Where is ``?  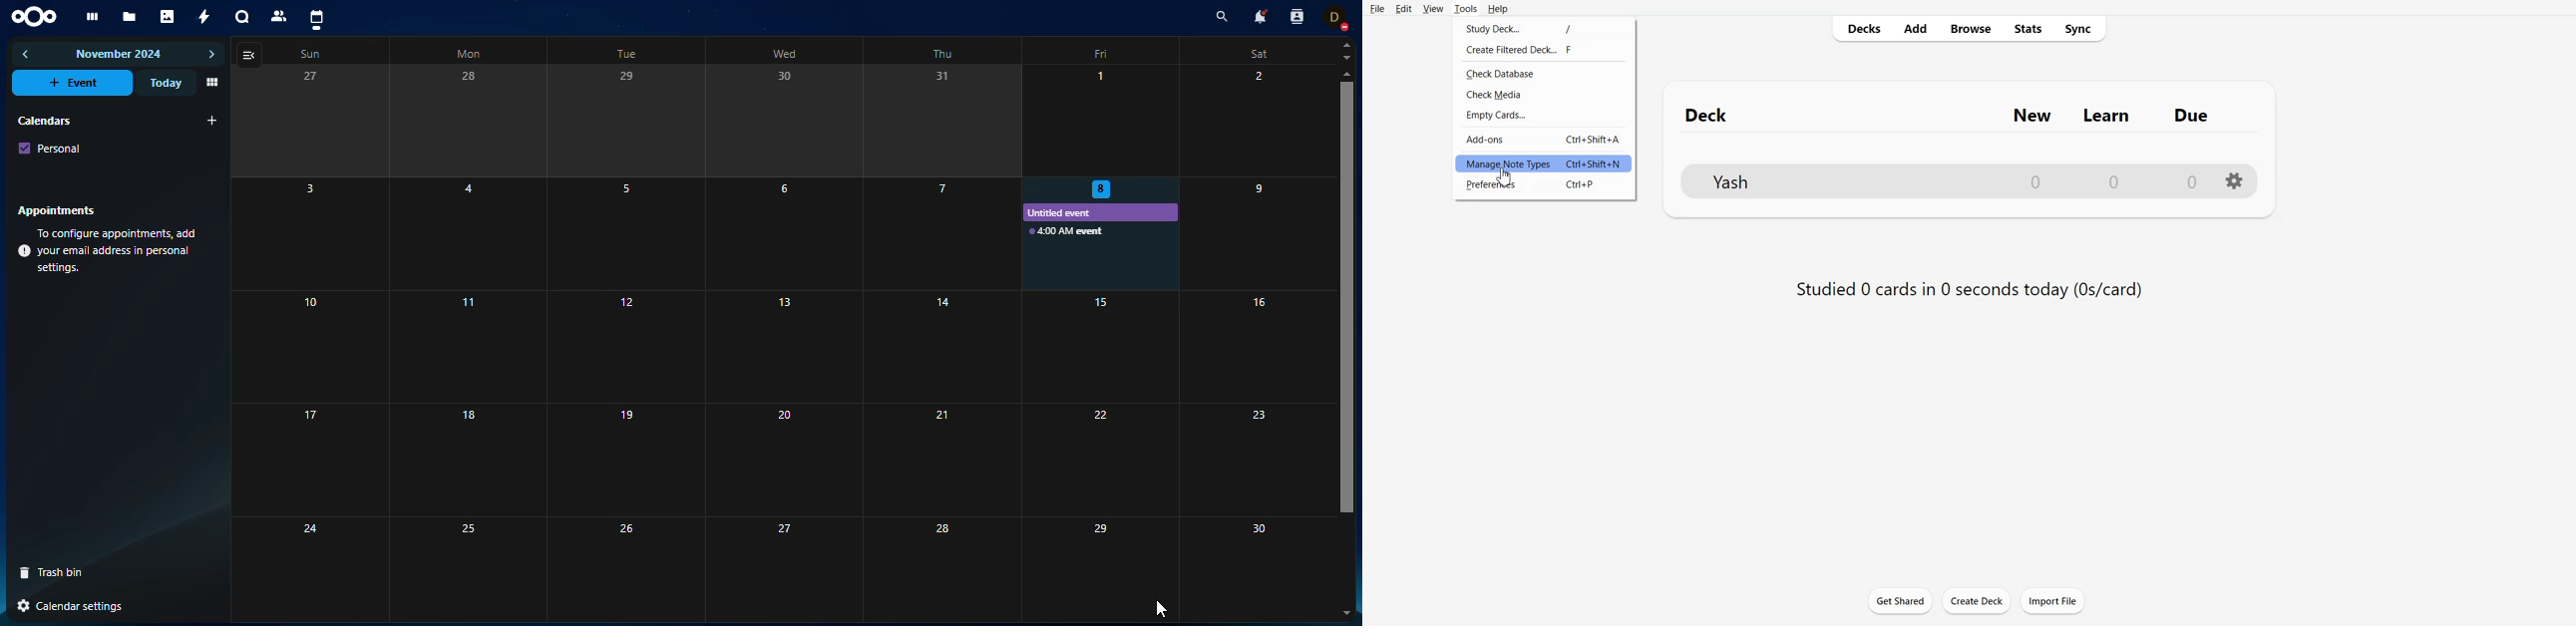  is located at coordinates (1342, 306).